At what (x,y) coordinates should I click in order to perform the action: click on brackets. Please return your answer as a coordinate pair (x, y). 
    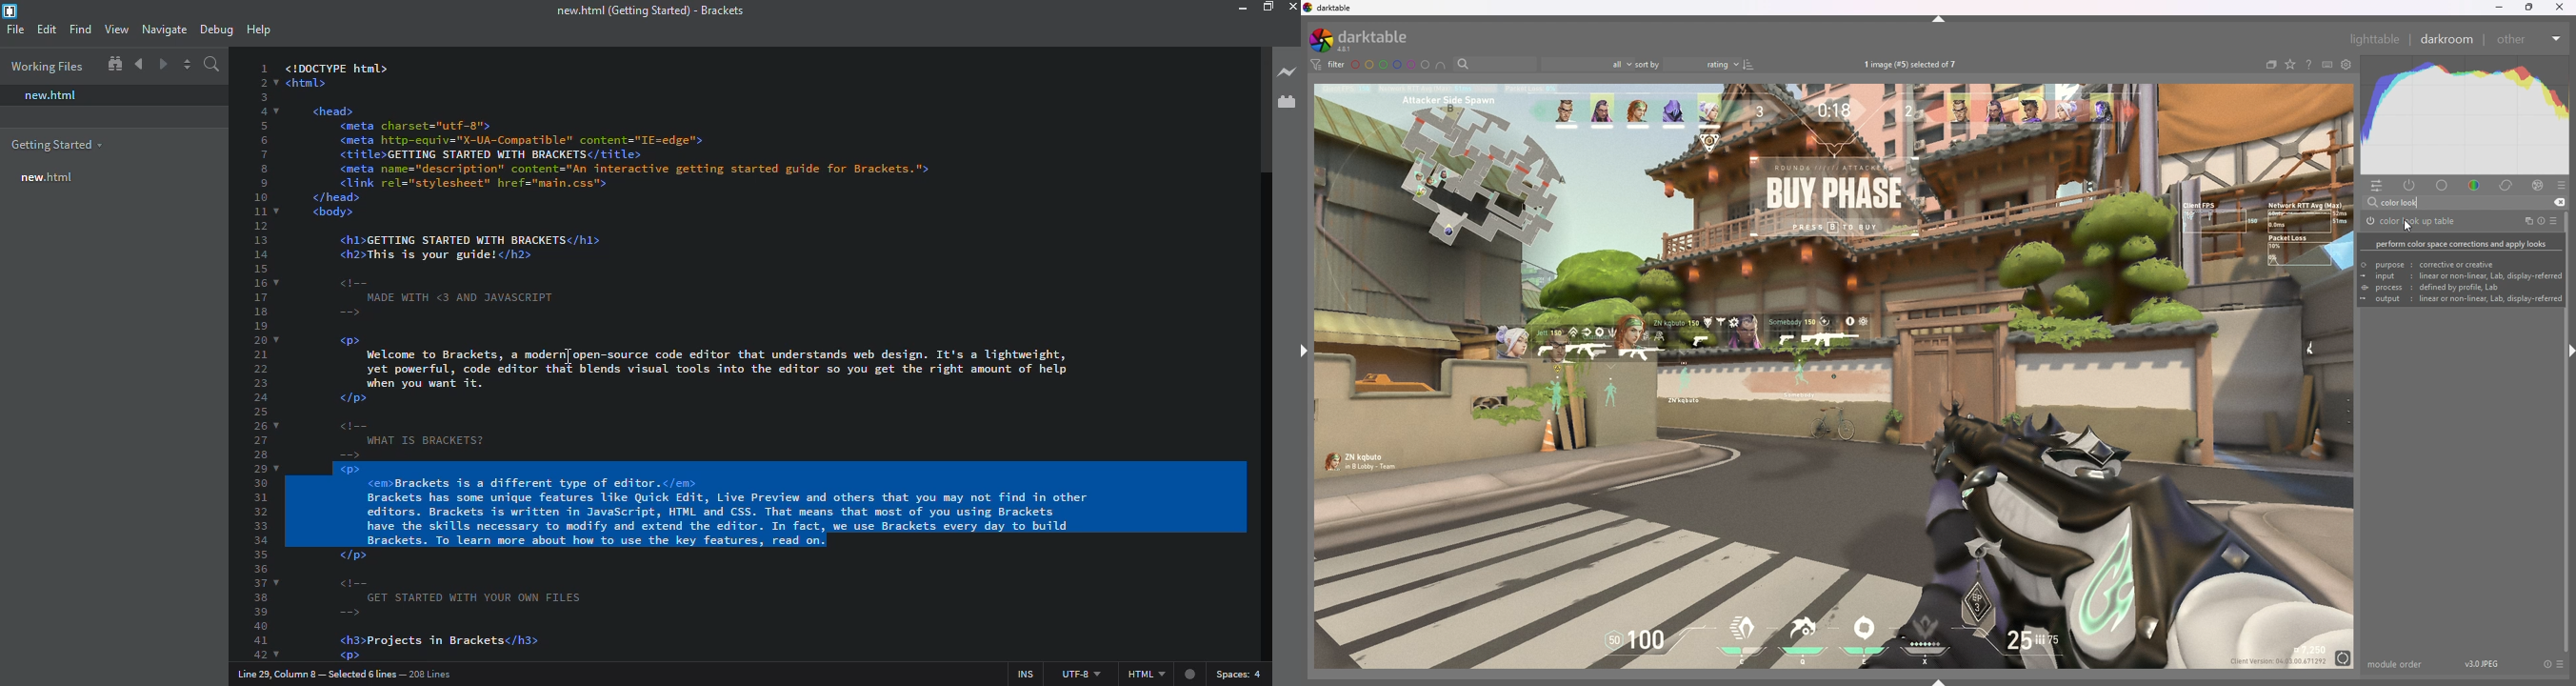
    Looking at the image, I should click on (645, 10).